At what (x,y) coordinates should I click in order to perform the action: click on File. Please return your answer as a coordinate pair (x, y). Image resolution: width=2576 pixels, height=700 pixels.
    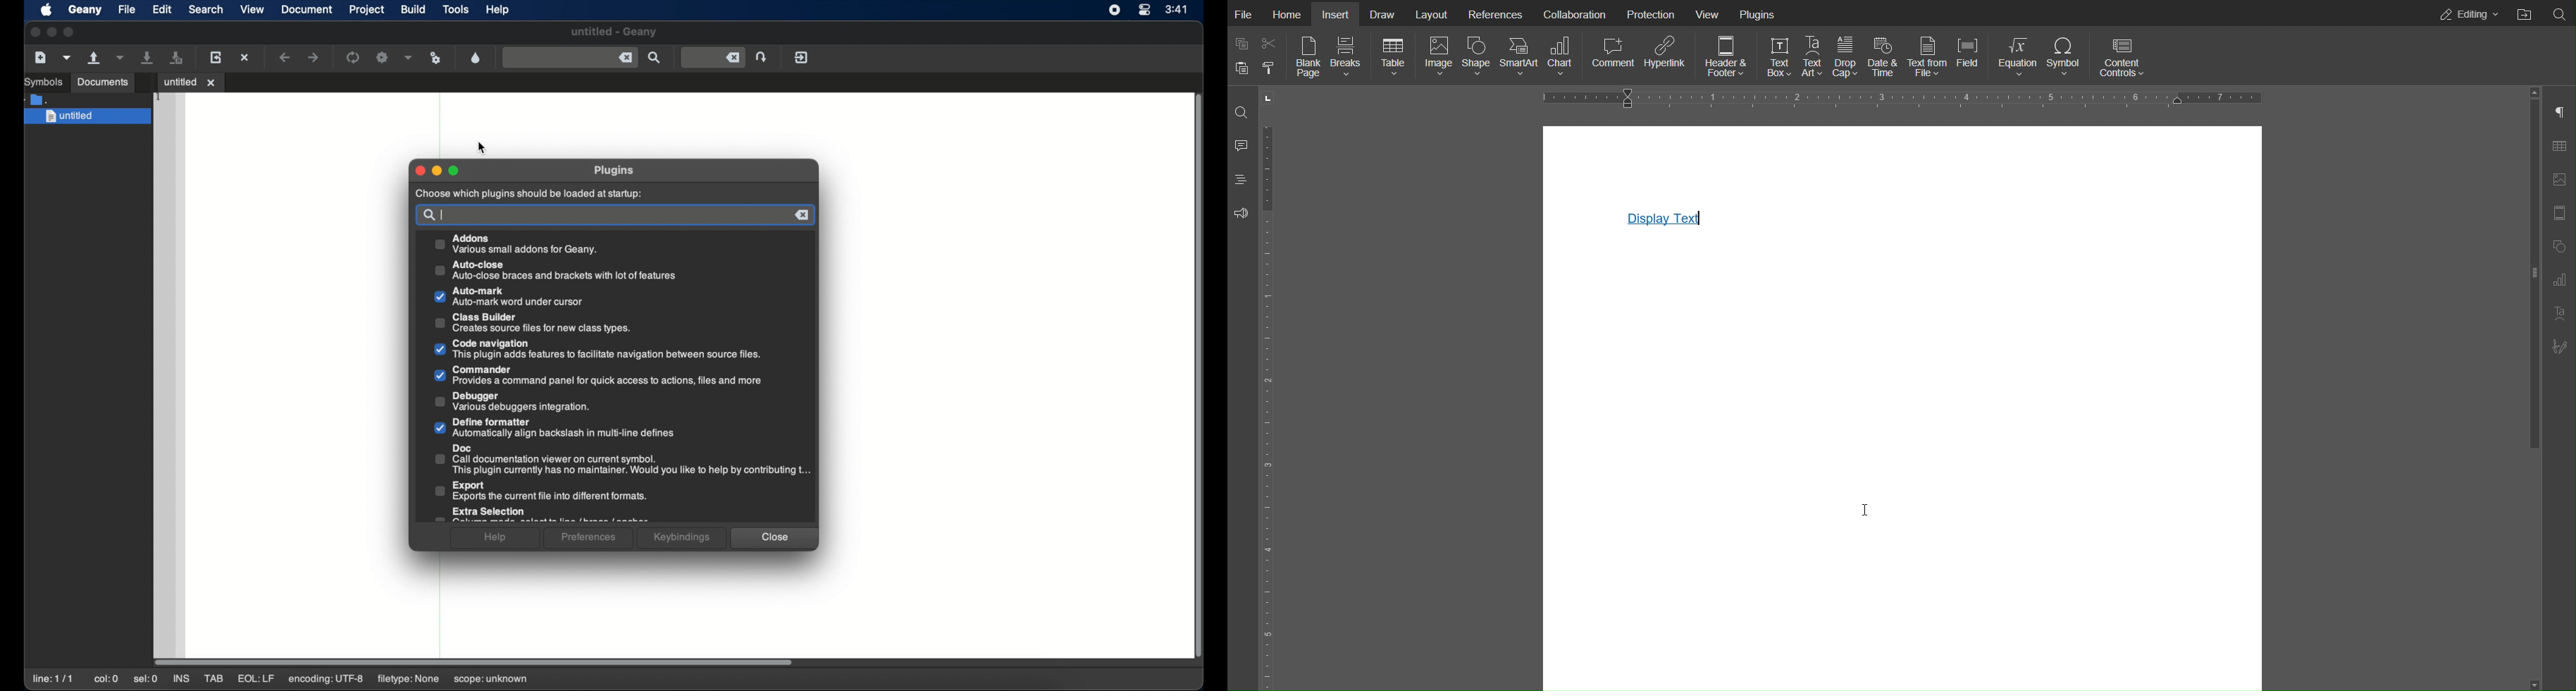
    Looking at the image, I should click on (1247, 14).